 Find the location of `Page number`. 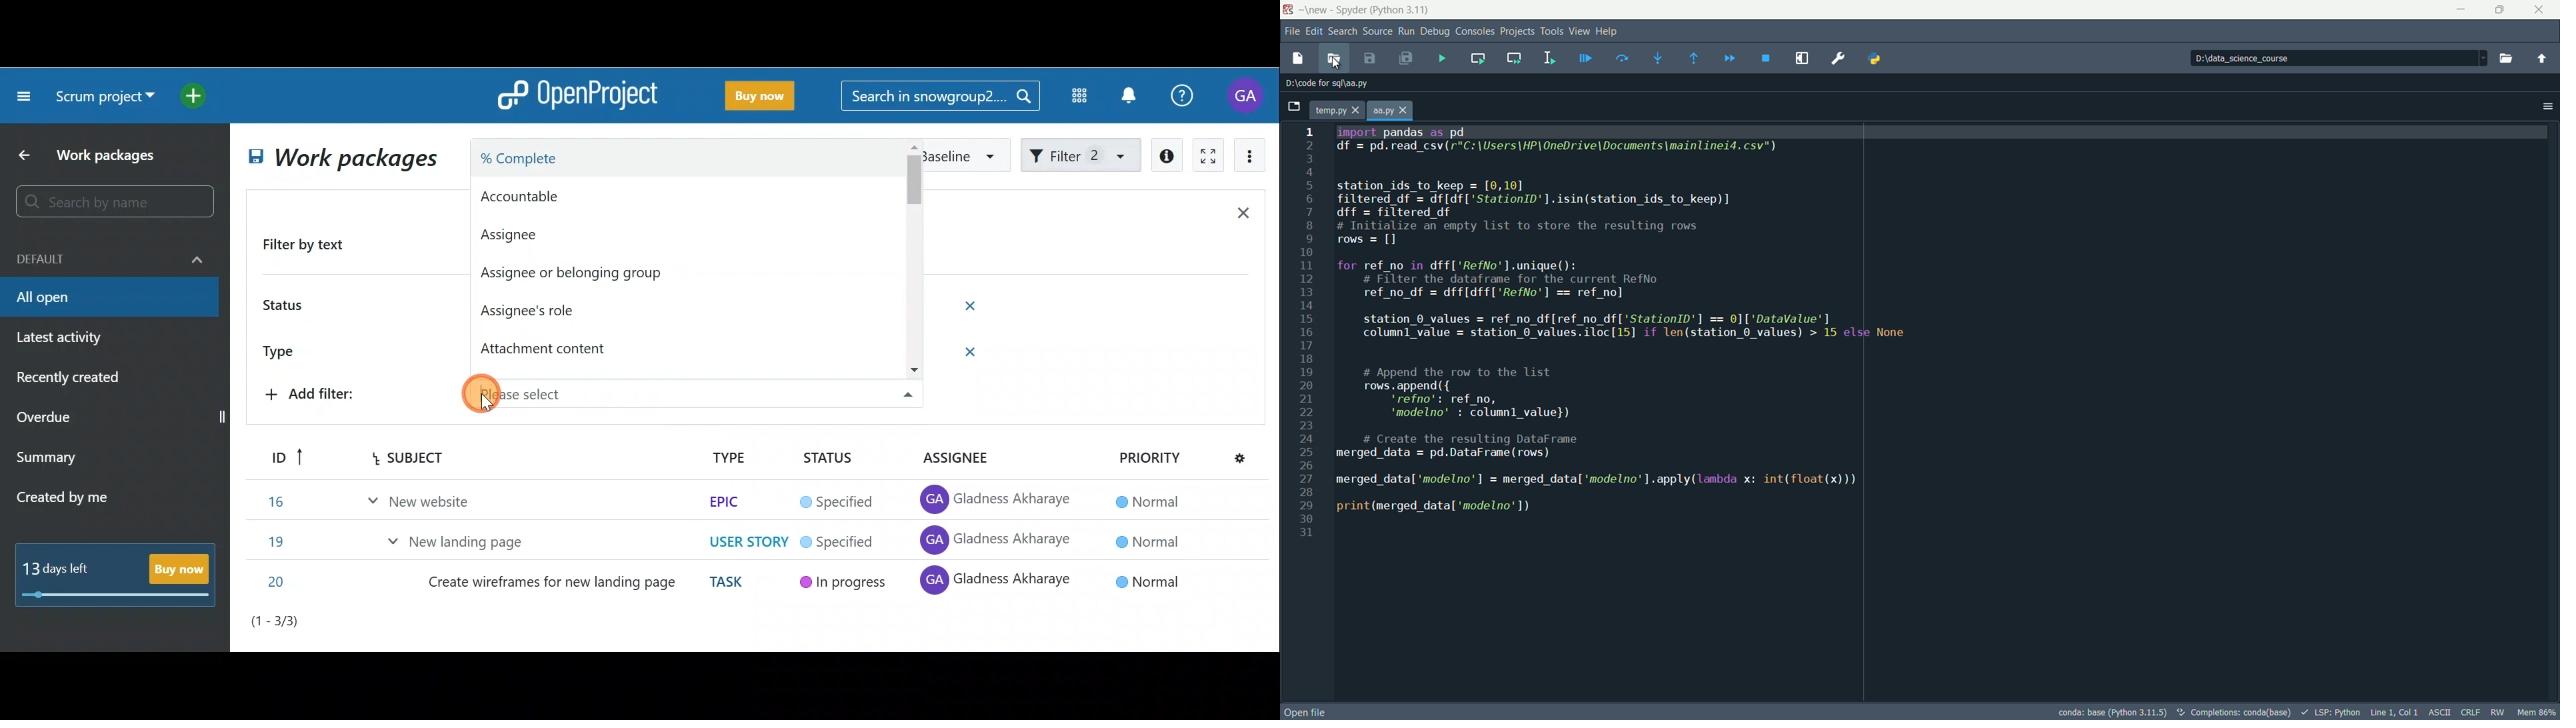

Page number is located at coordinates (360, 626).